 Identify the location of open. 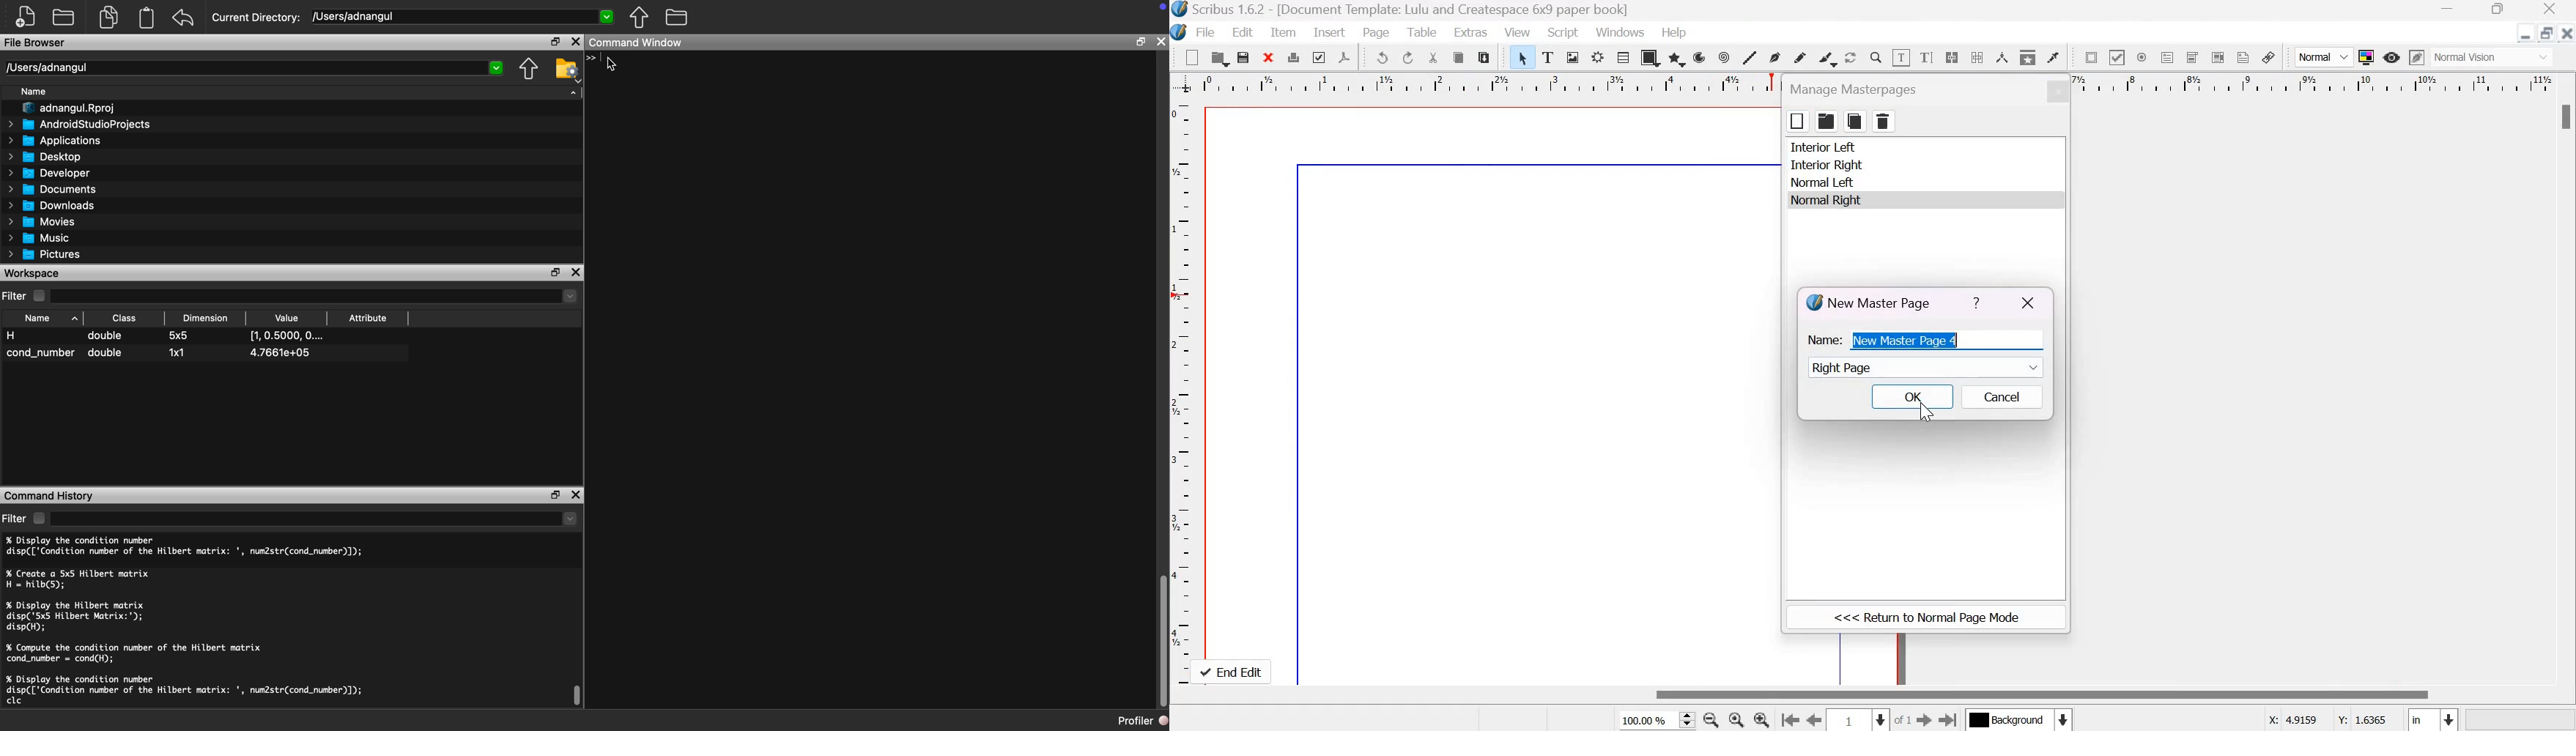
(1220, 59).